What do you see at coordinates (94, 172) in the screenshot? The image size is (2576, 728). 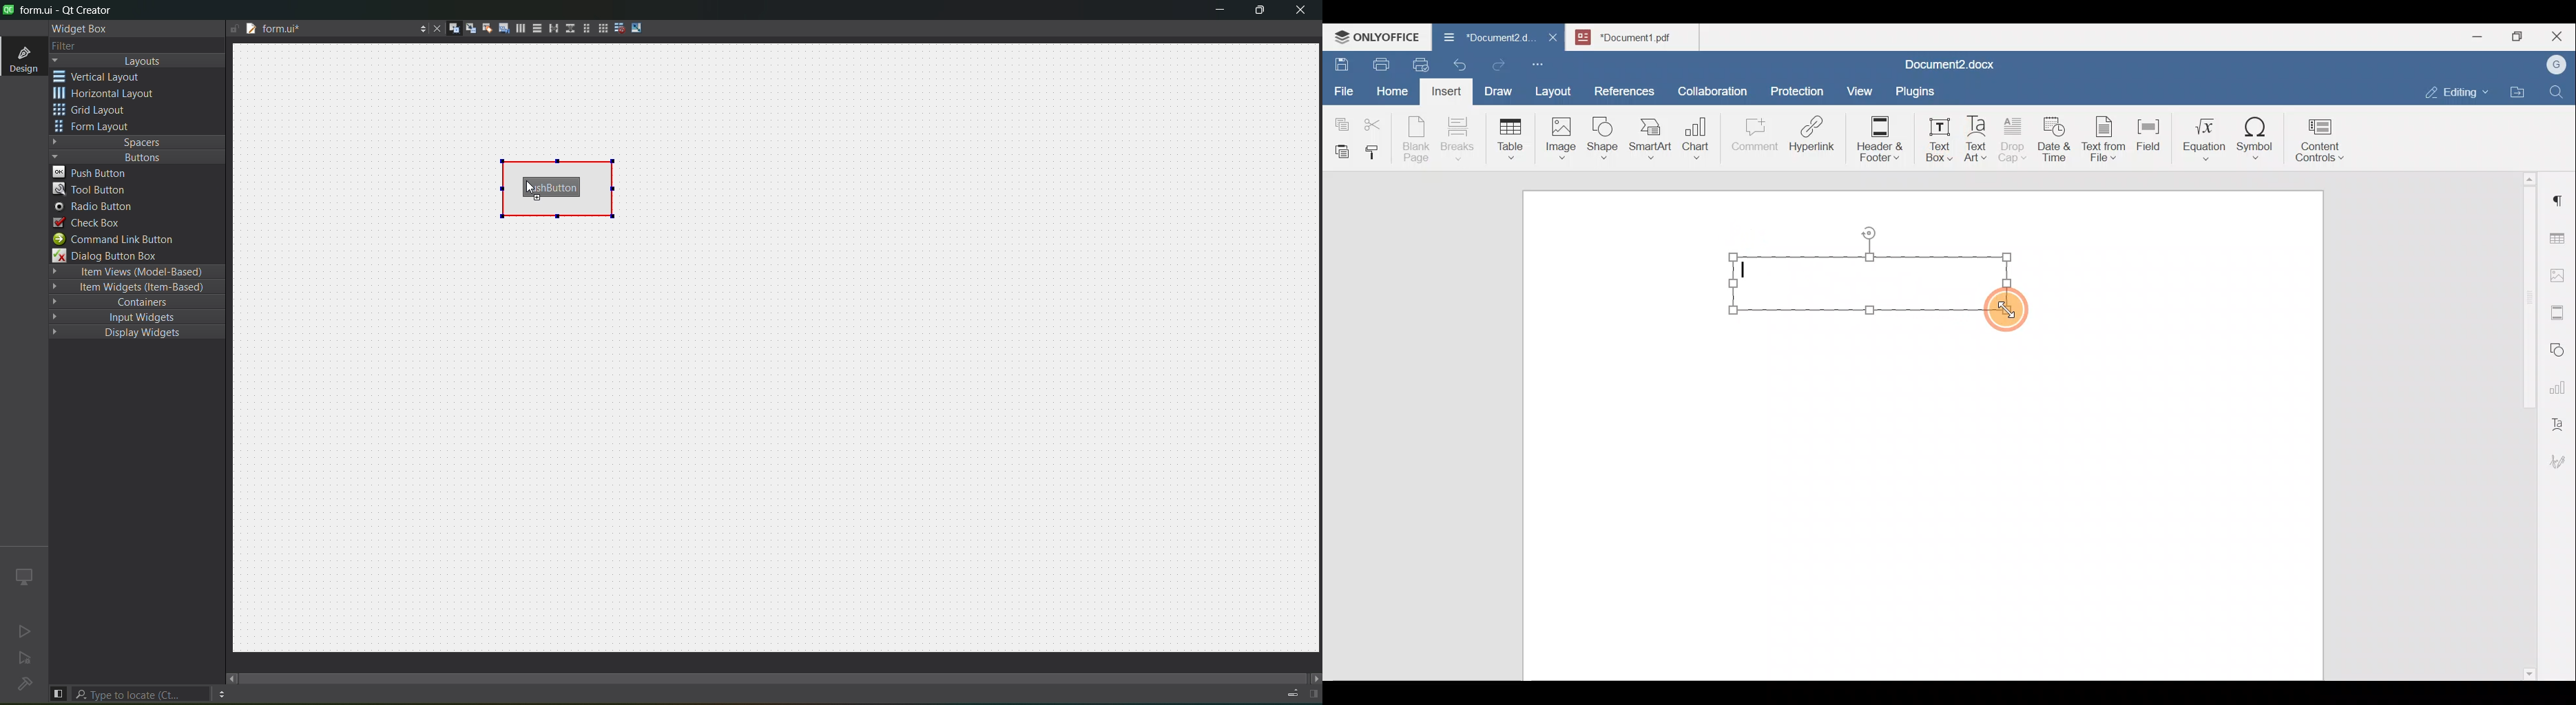 I see `push` at bounding box center [94, 172].